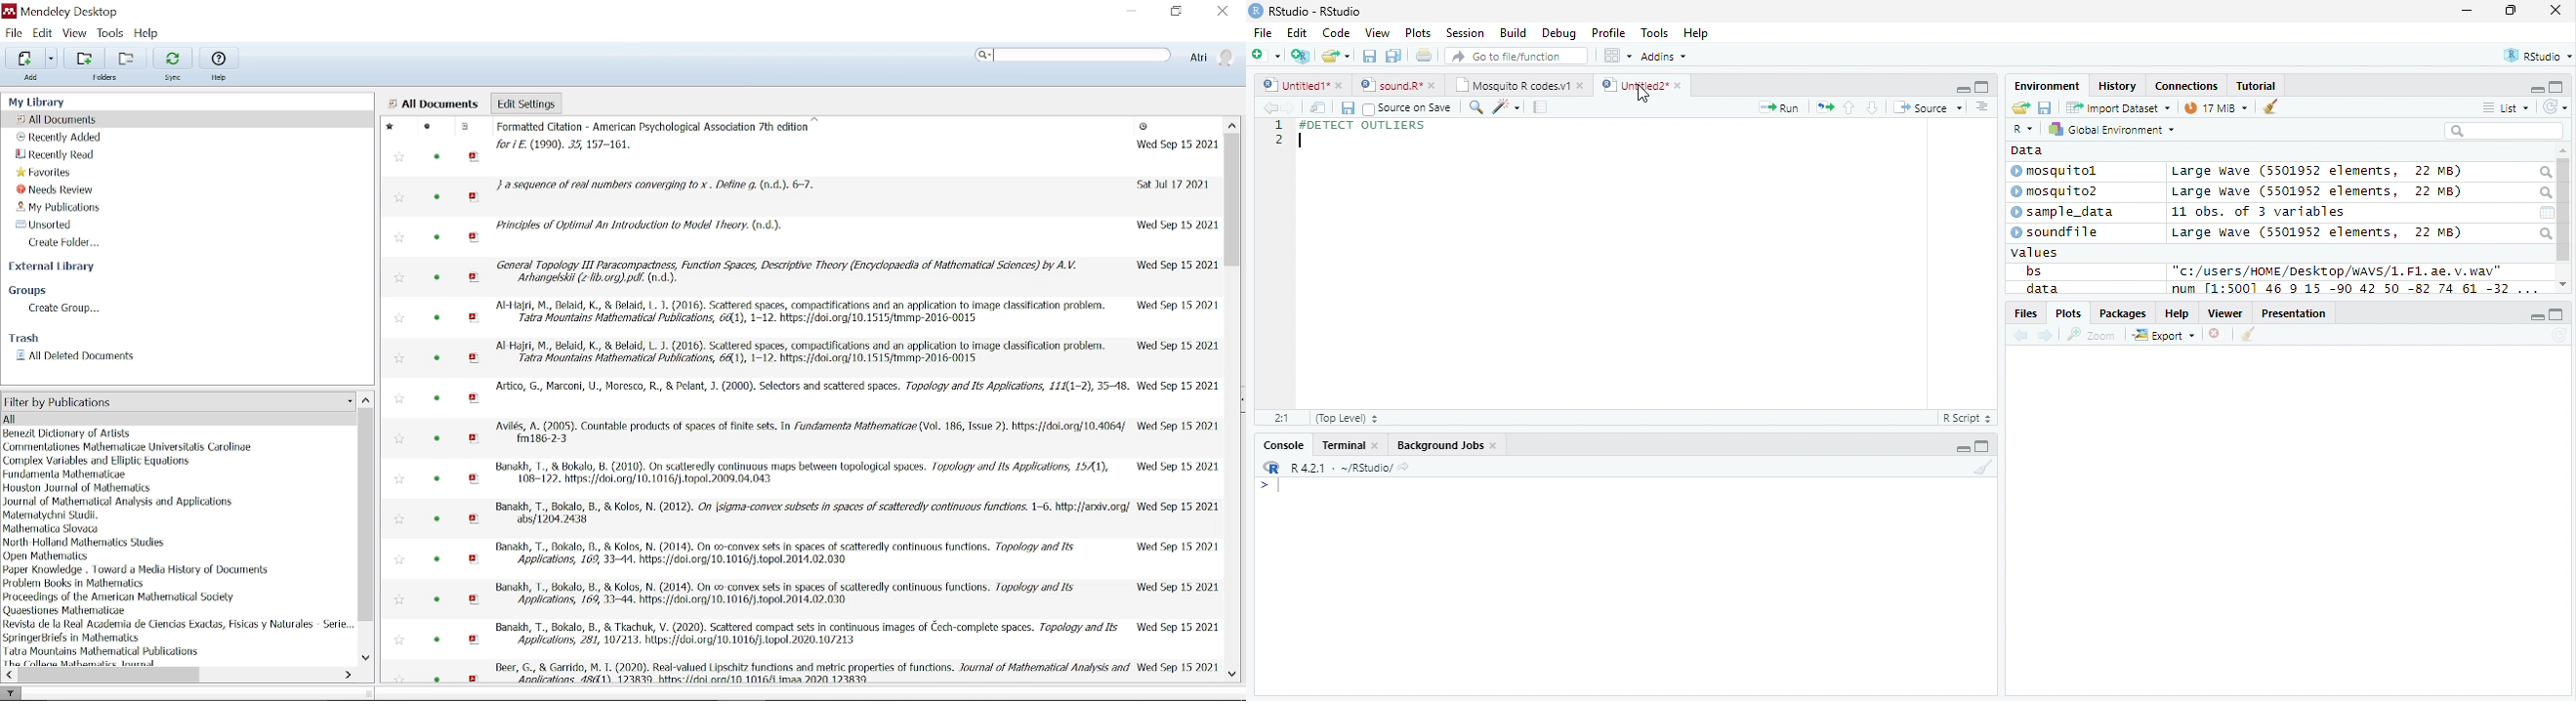 Image resolution: width=2576 pixels, height=728 pixels. I want to click on Print, so click(1425, 57).